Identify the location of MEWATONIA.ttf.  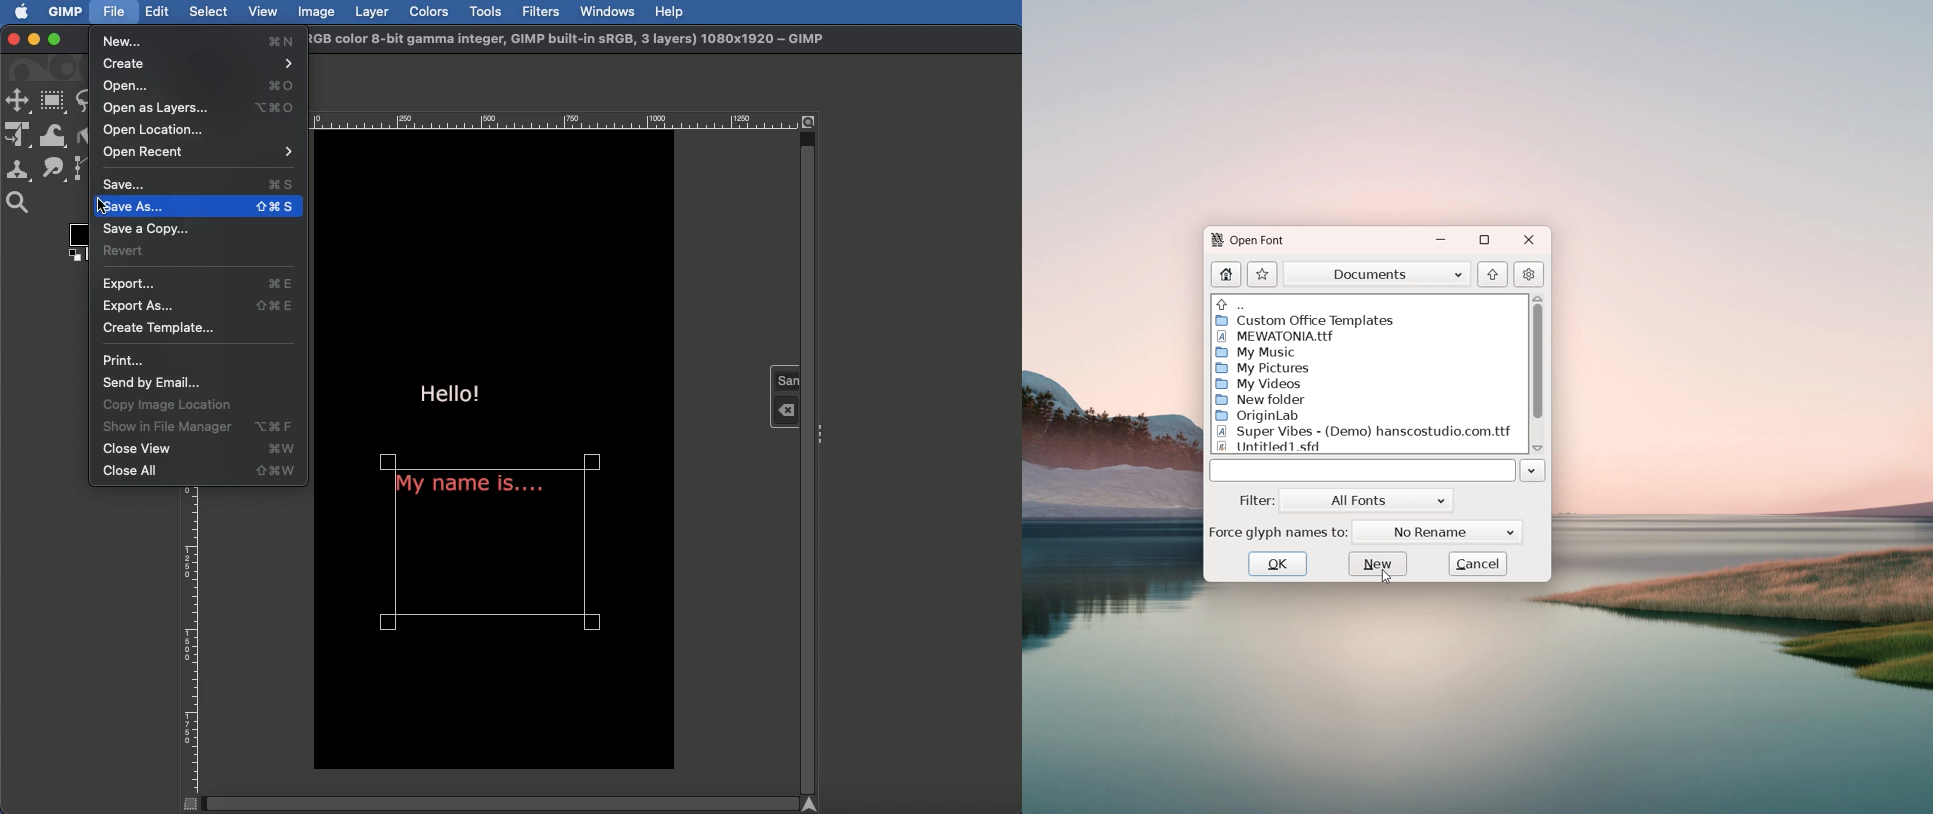
(1279, 335).